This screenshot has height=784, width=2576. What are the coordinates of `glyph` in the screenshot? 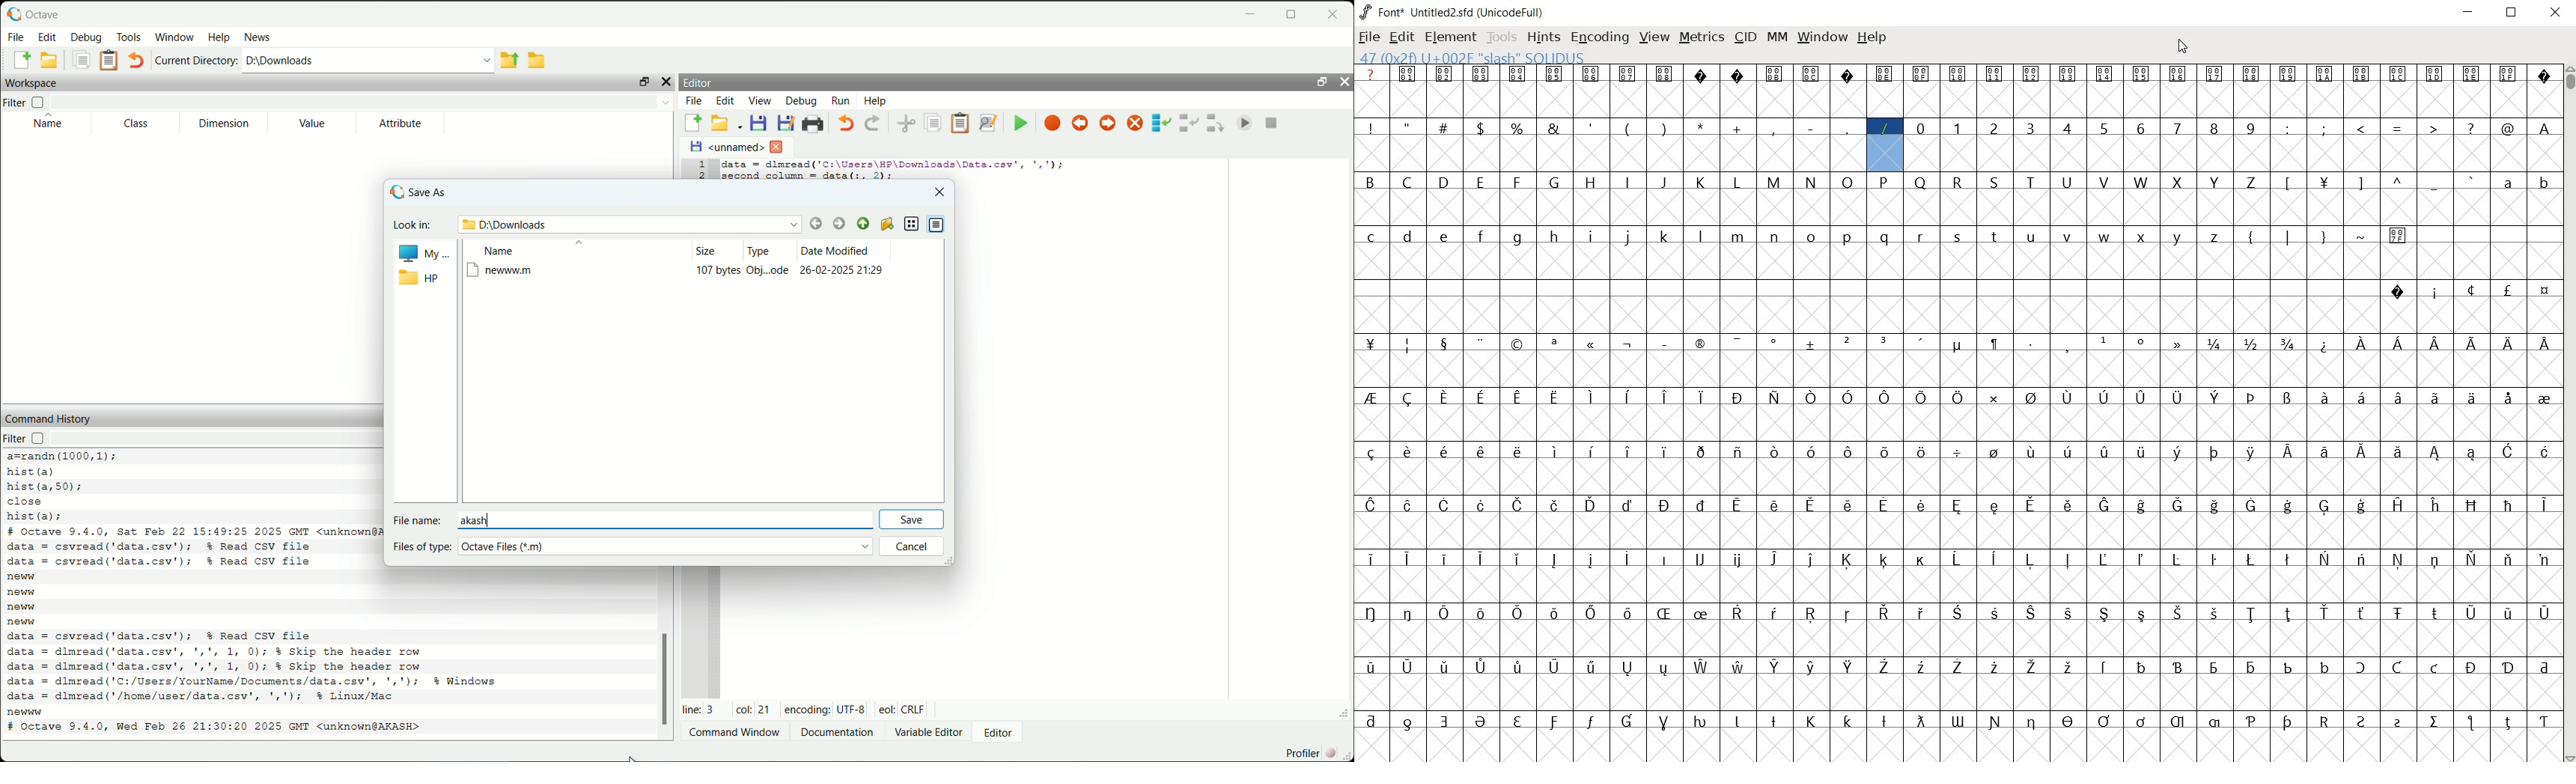 It's located at (2068, 721).